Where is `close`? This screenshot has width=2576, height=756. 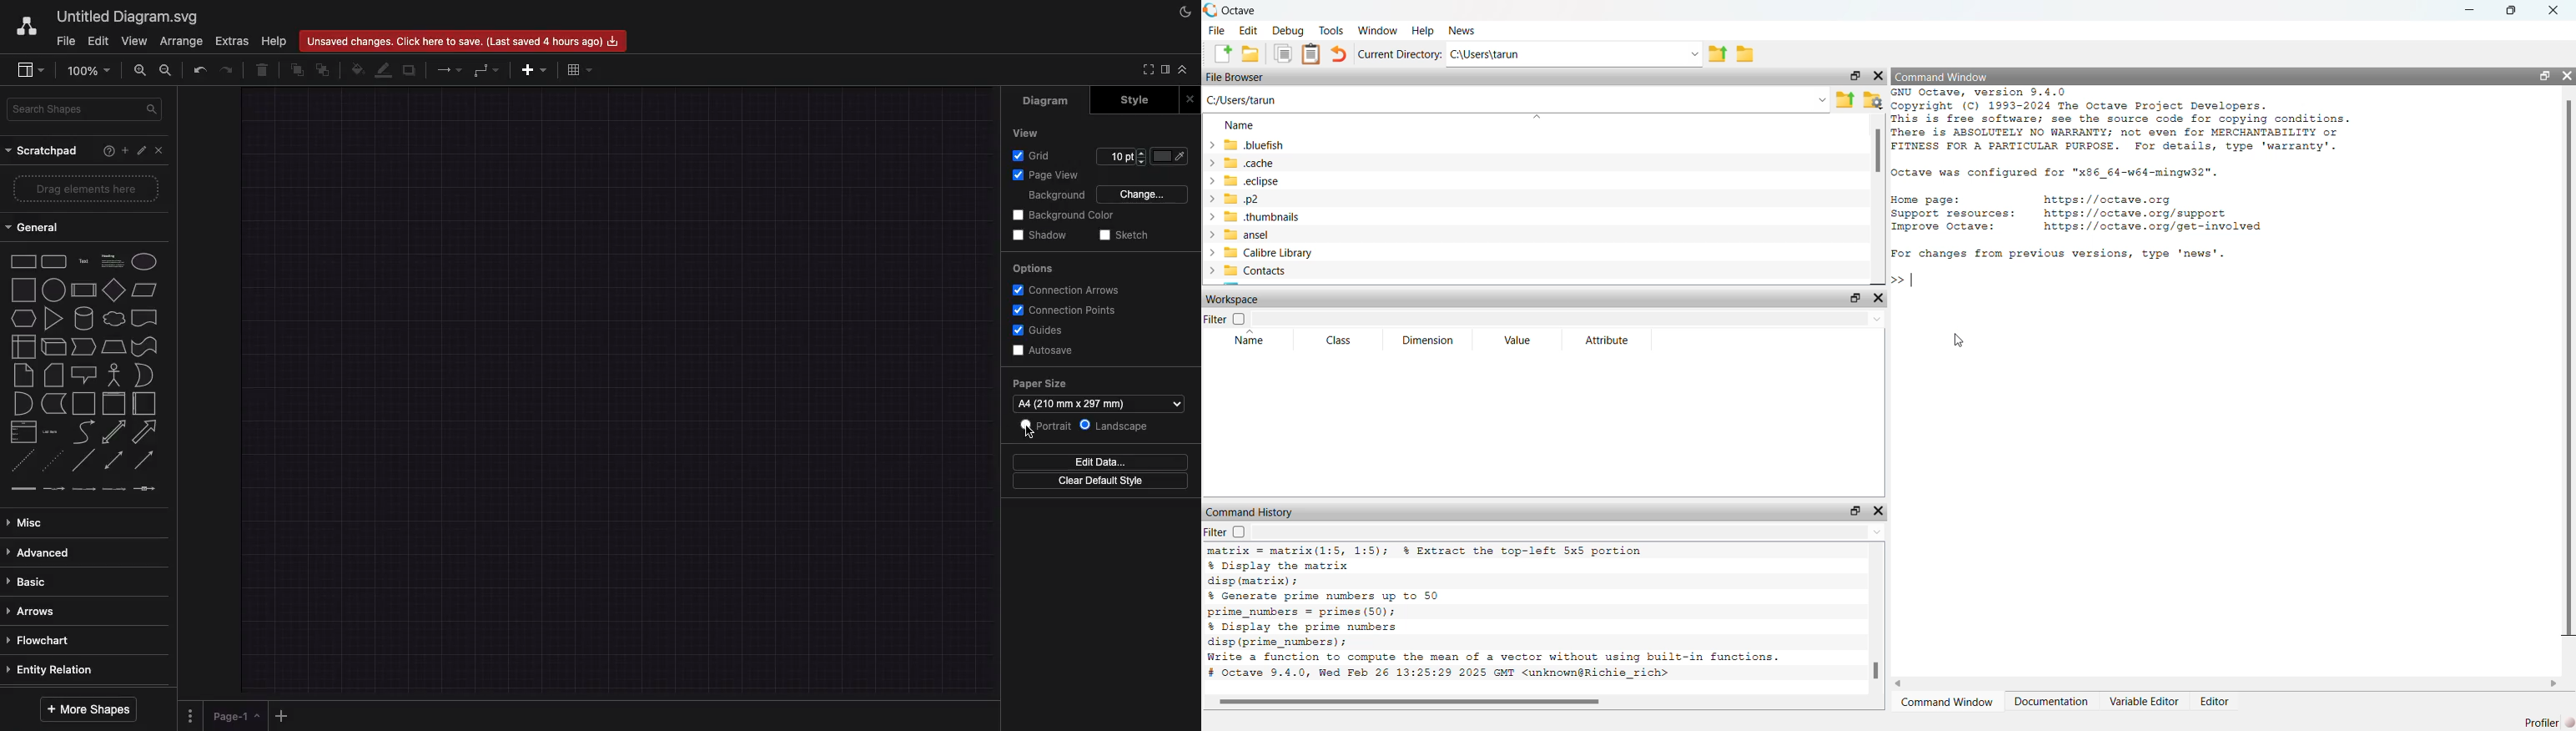 close is located at coordinates (2567, 75).